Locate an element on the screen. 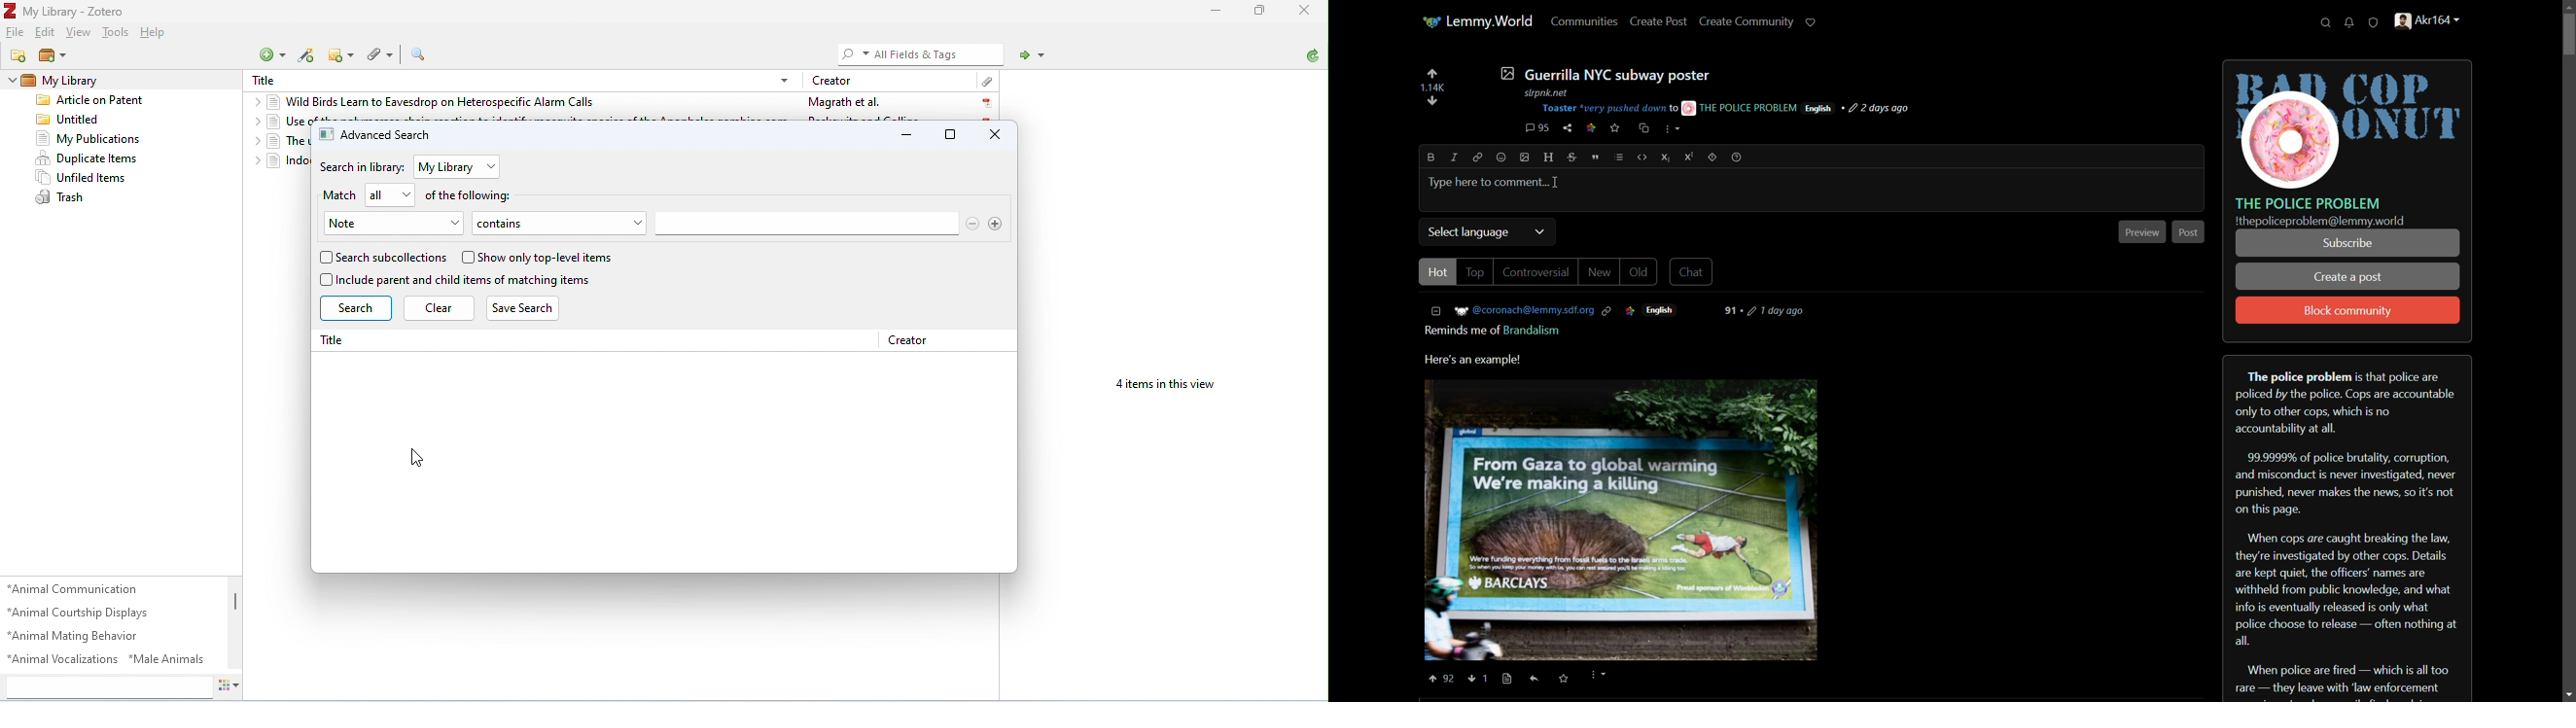  saved is located at coordinates (1562, 679).